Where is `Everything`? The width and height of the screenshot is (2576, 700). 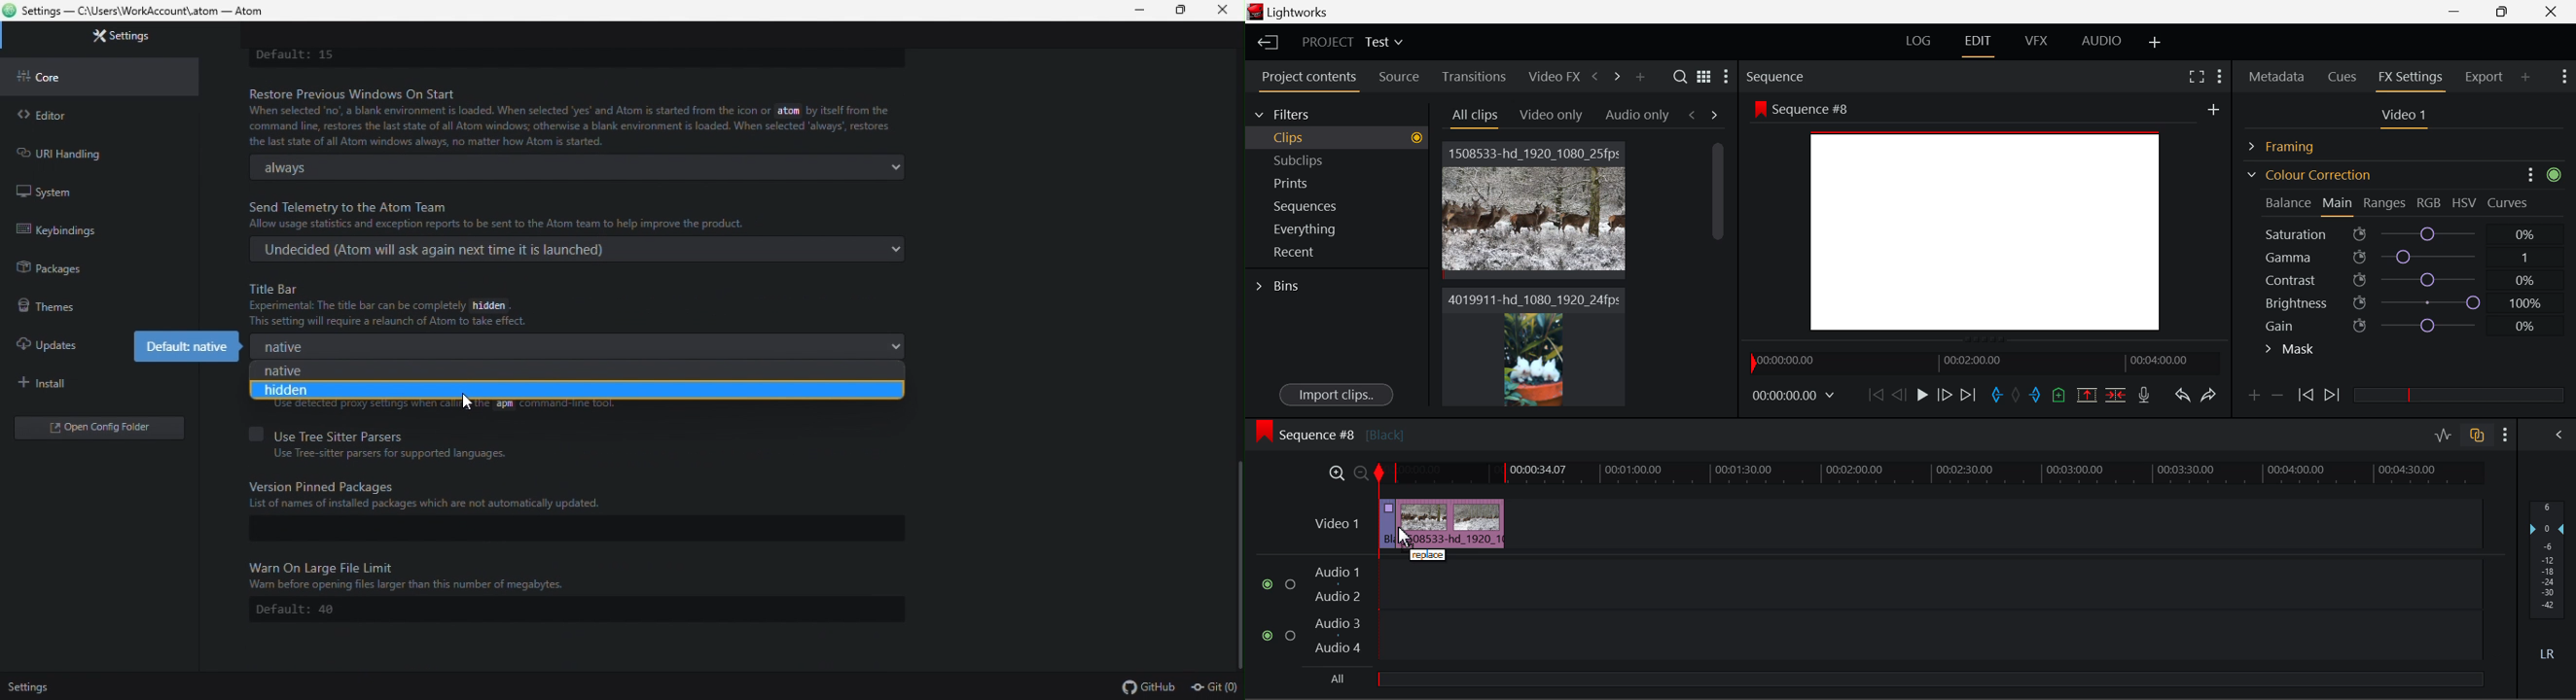
Everything is located at coordinates (1307, 229).